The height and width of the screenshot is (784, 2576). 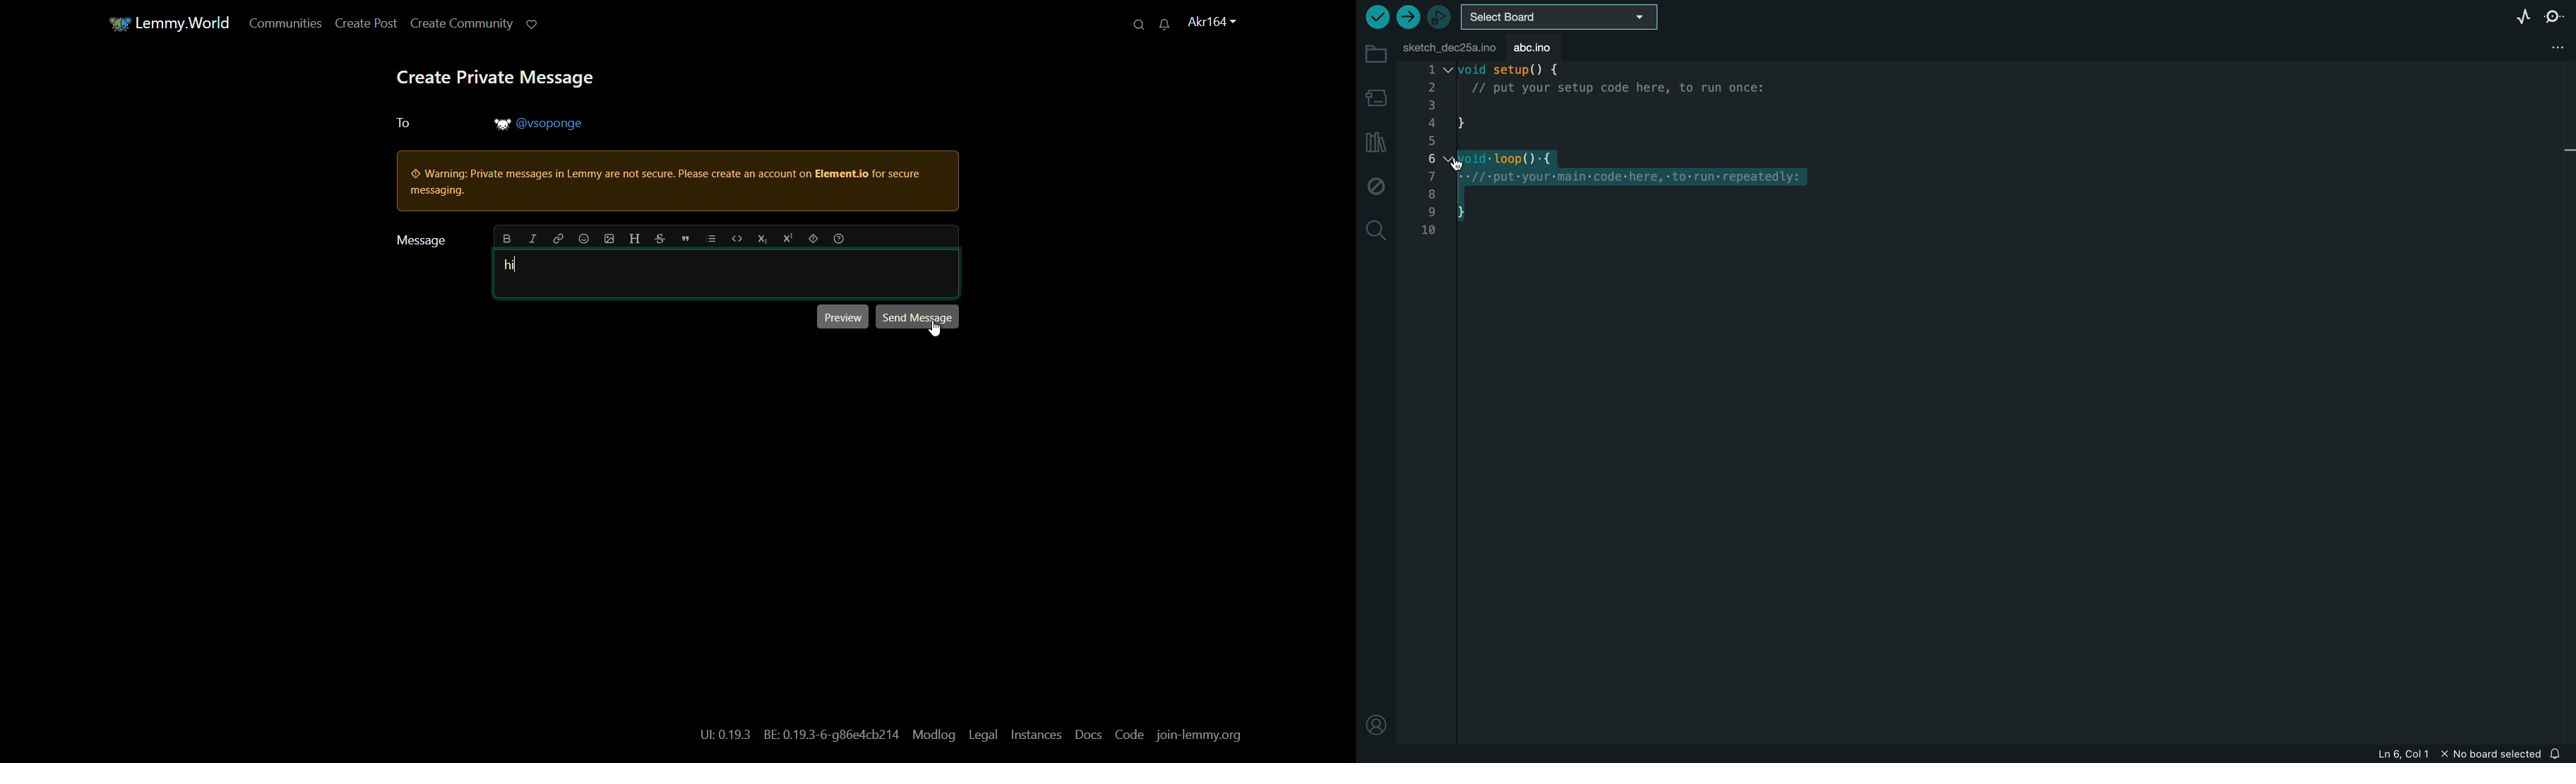 What do you see at coordinates (532, 239) in the screenshot?
I see `italic` at bounding box center [532, 239].